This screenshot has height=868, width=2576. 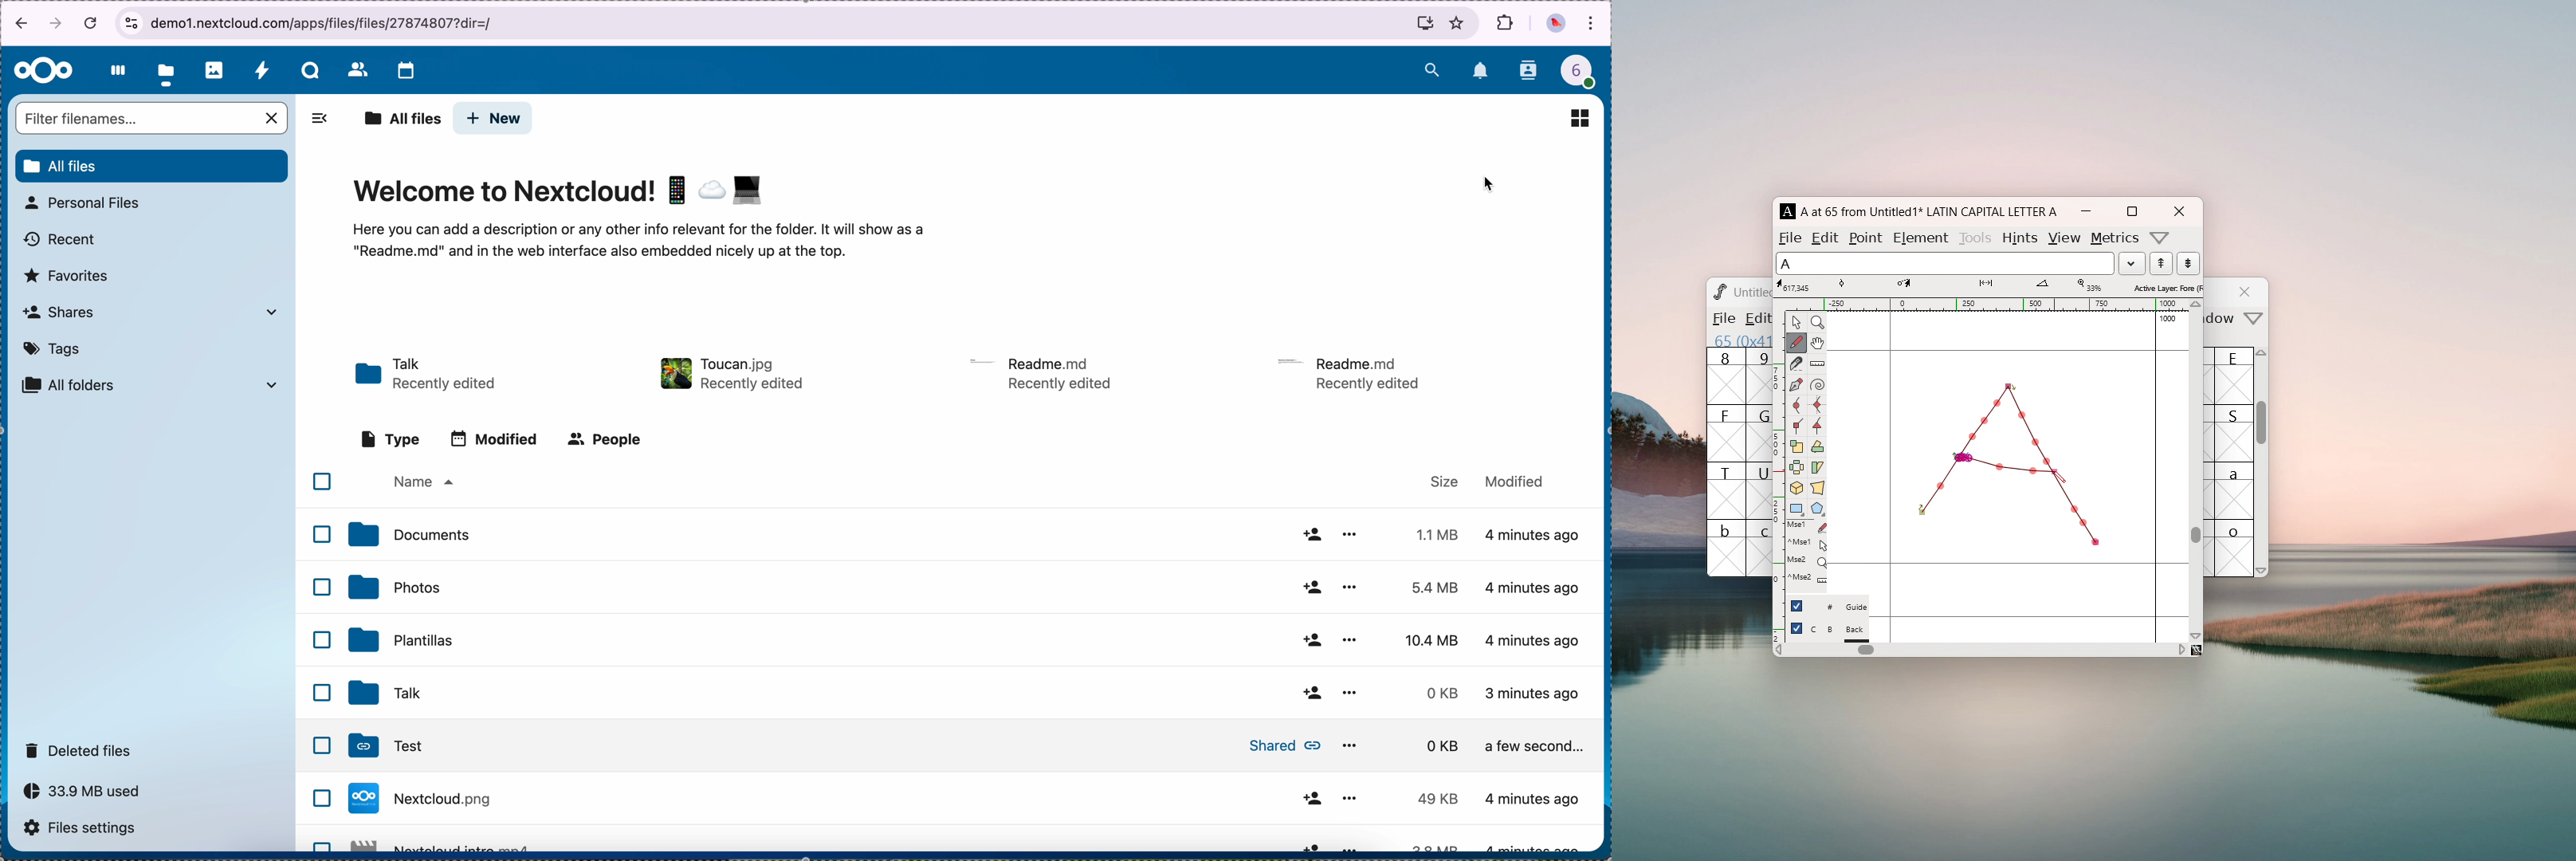 What do you see at coordinates (1438, 746) in the screenshot?
I see `49 KB` at bounding box center [1438, 746].